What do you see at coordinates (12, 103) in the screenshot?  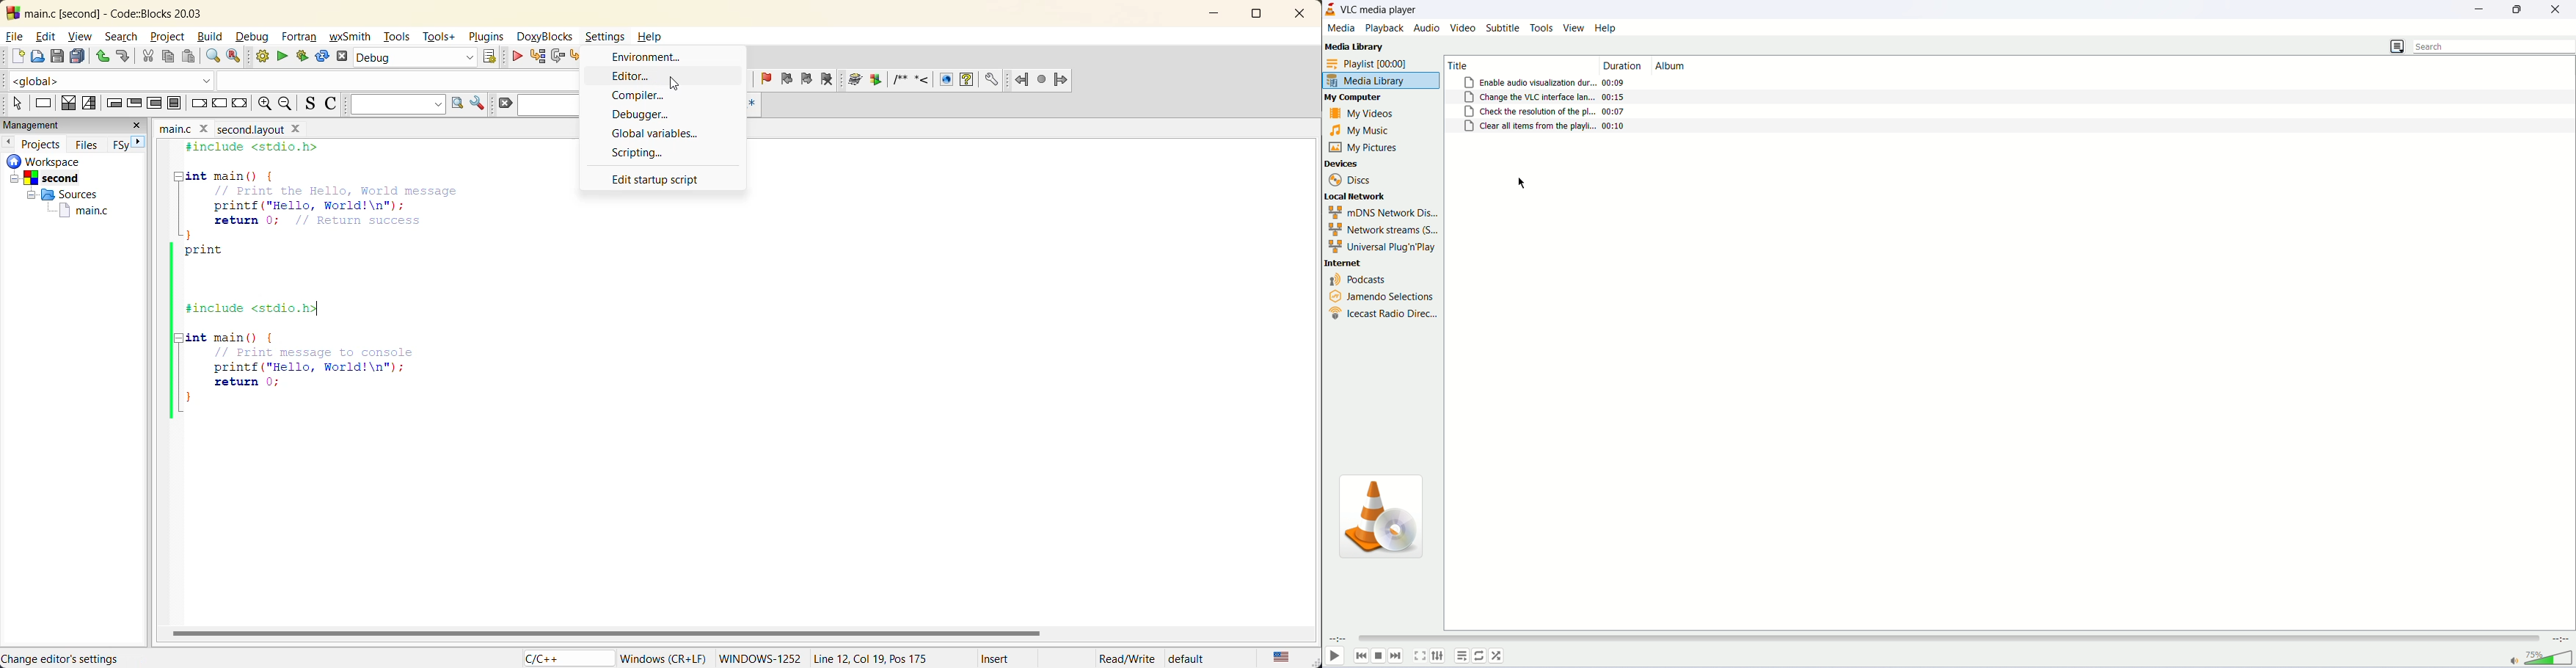 I see `select` at bounding box center [12, 103].